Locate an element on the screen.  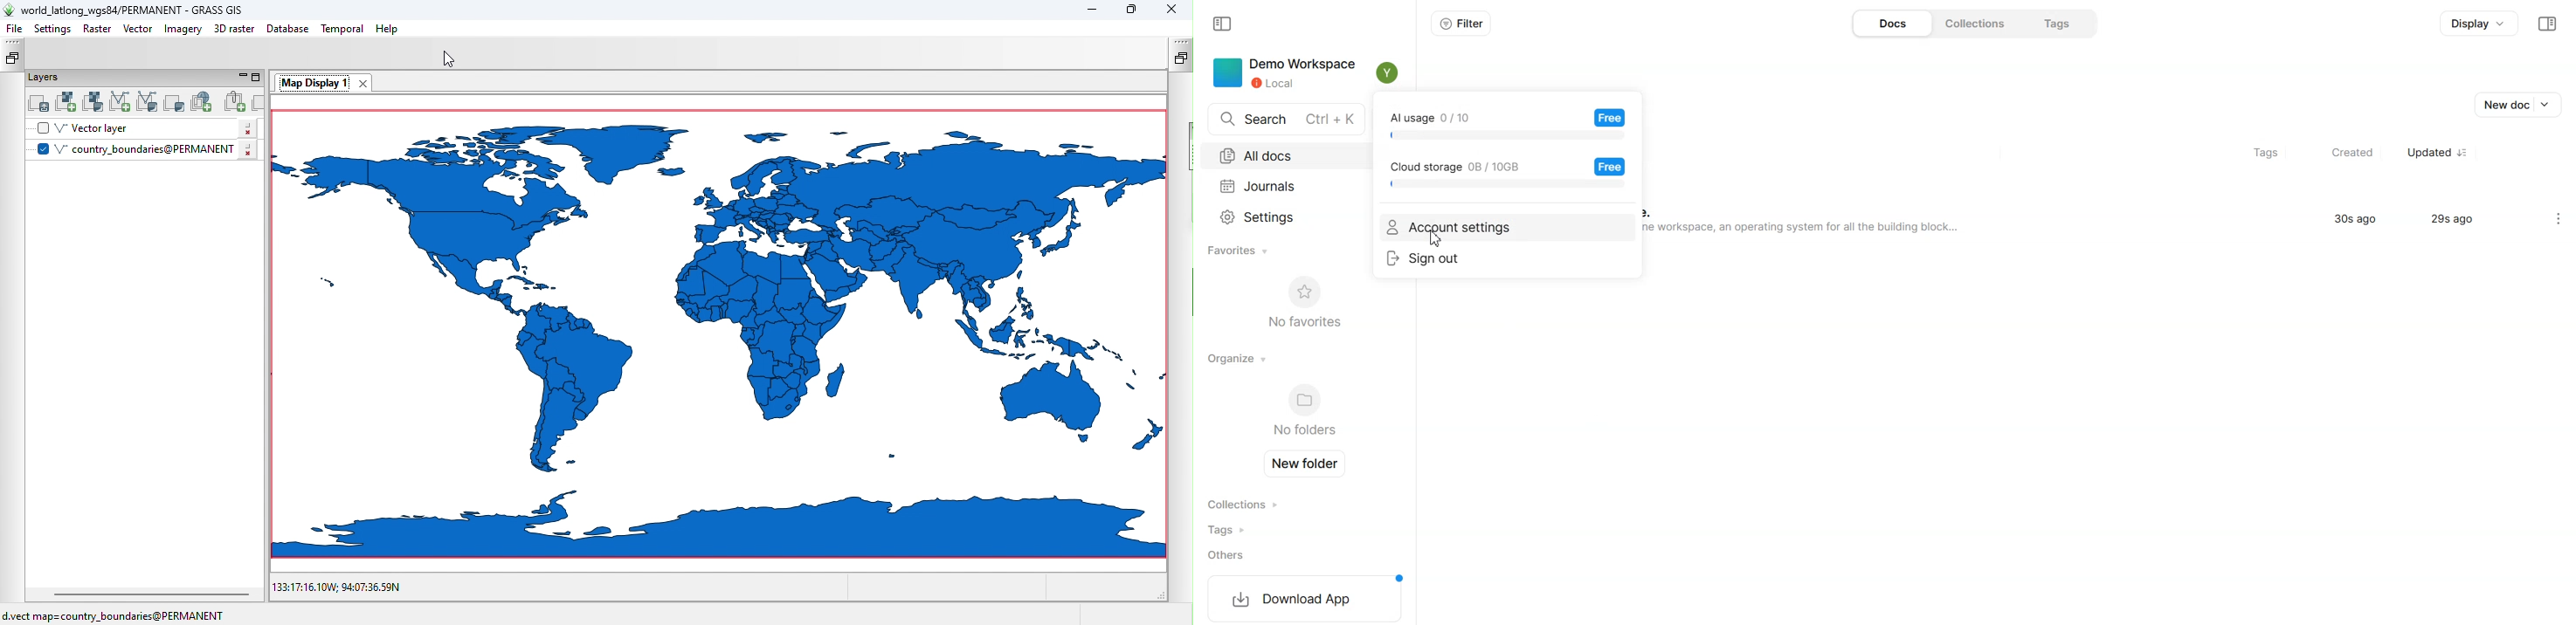
Profile is located at coordinates (1388, 73).